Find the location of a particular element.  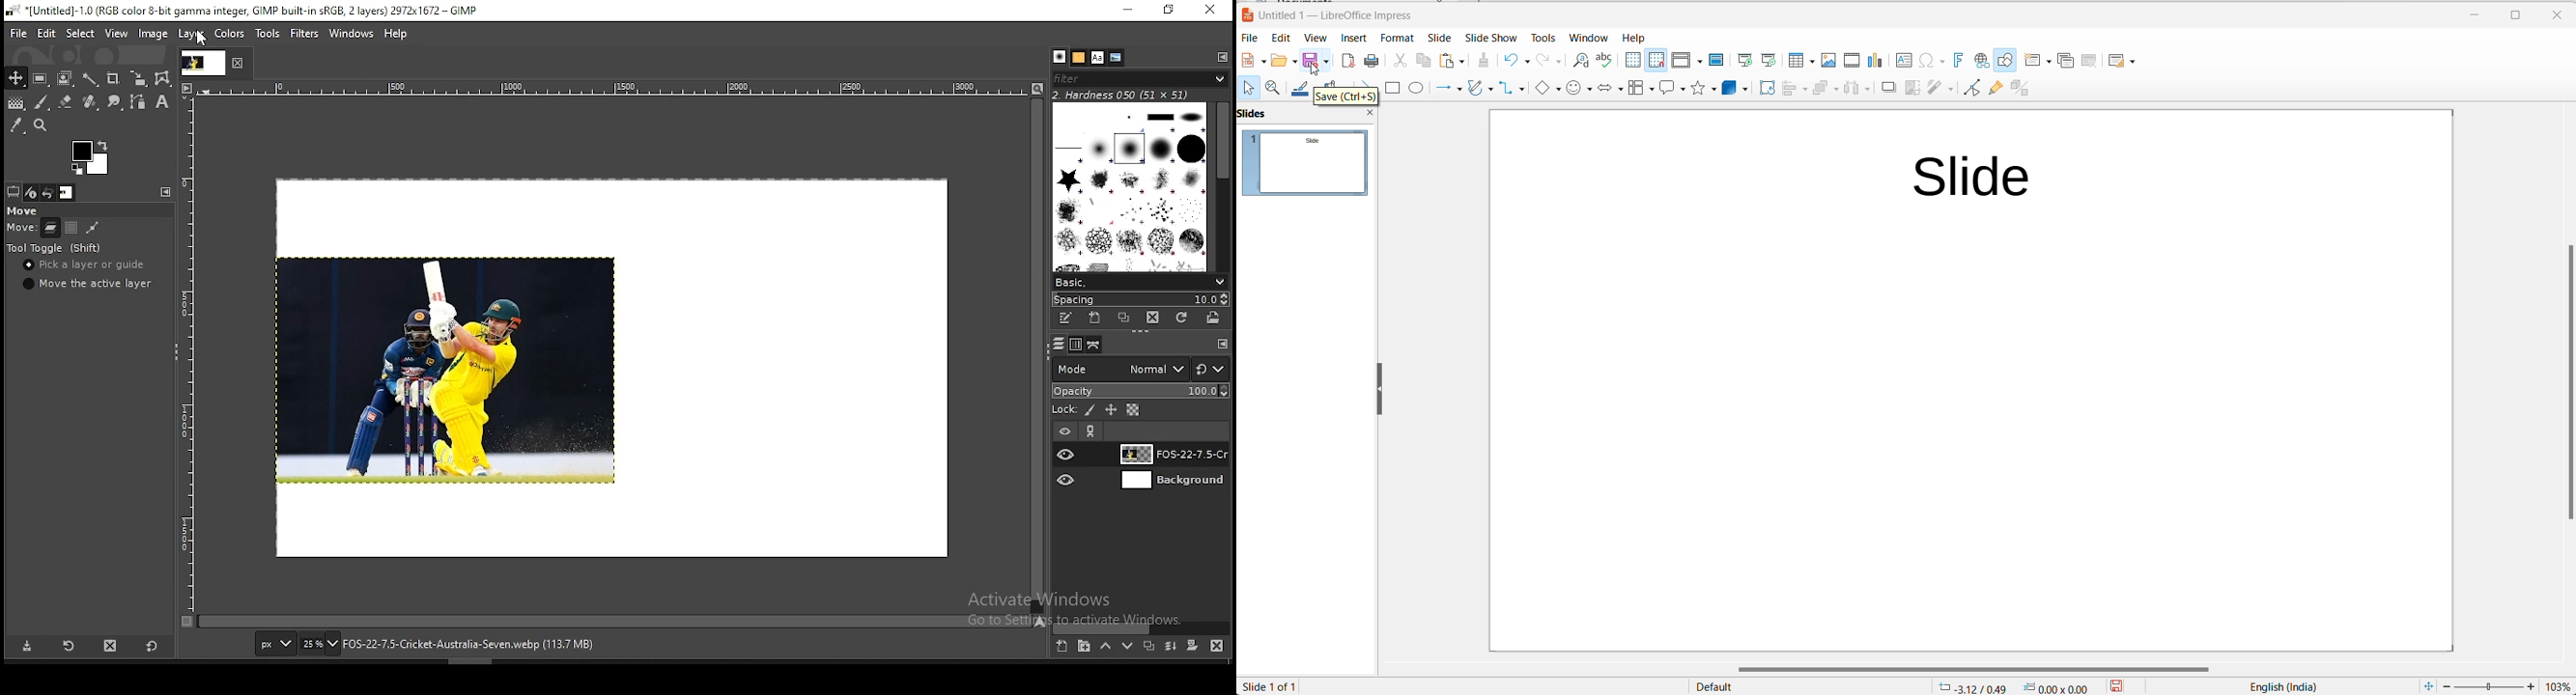

Cut is located at coordinates (1394, 61).